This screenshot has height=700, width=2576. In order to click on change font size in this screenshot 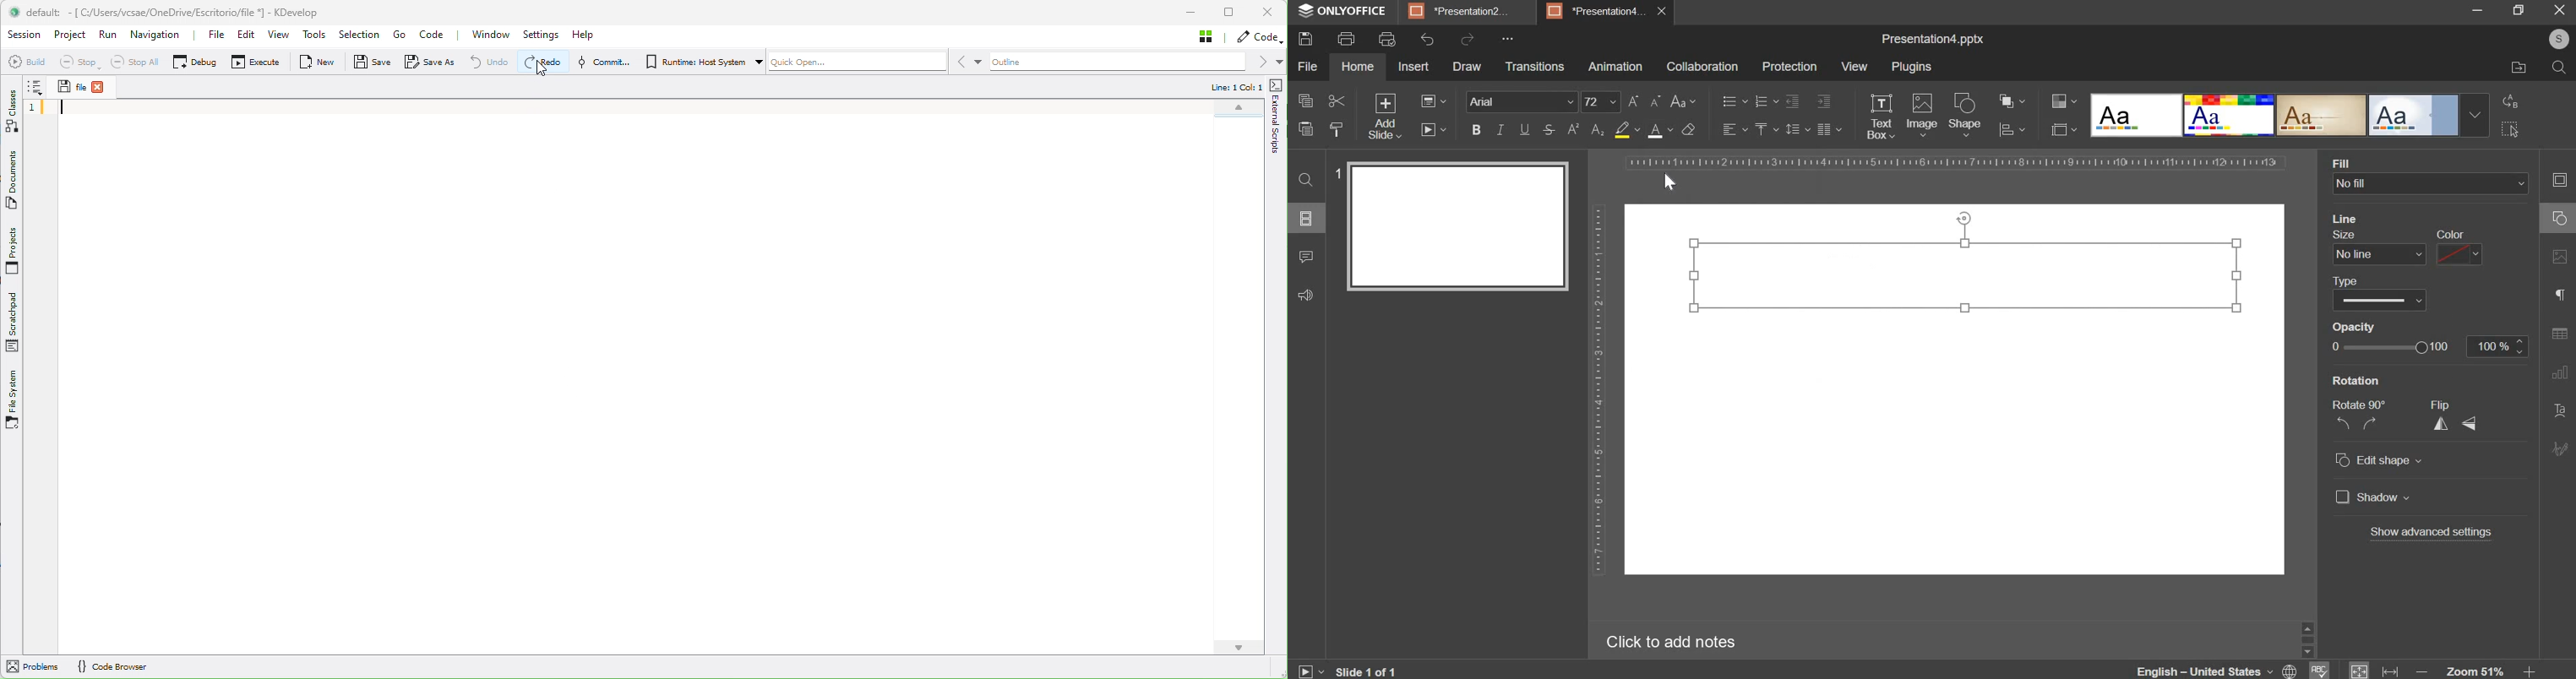, I will do `click(1645, 100)`.